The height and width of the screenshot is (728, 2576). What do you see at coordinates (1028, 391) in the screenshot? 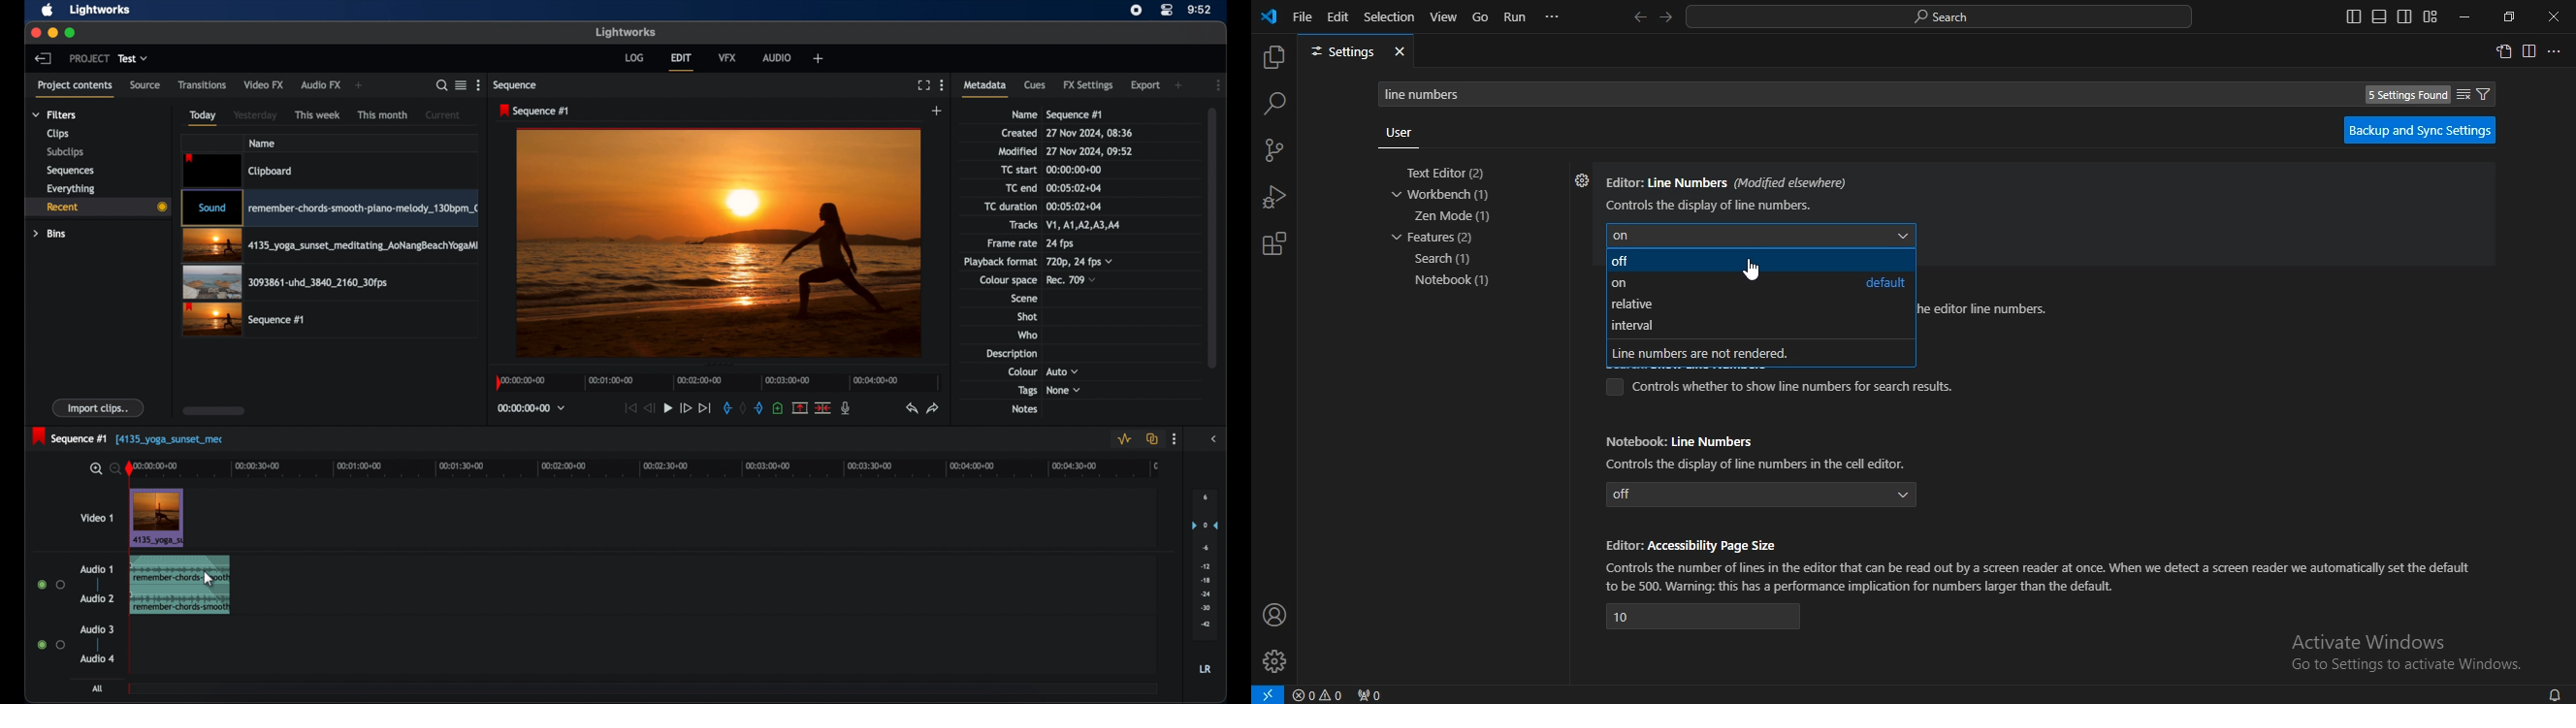
I see `tags` at bounding box center [1028, 391].